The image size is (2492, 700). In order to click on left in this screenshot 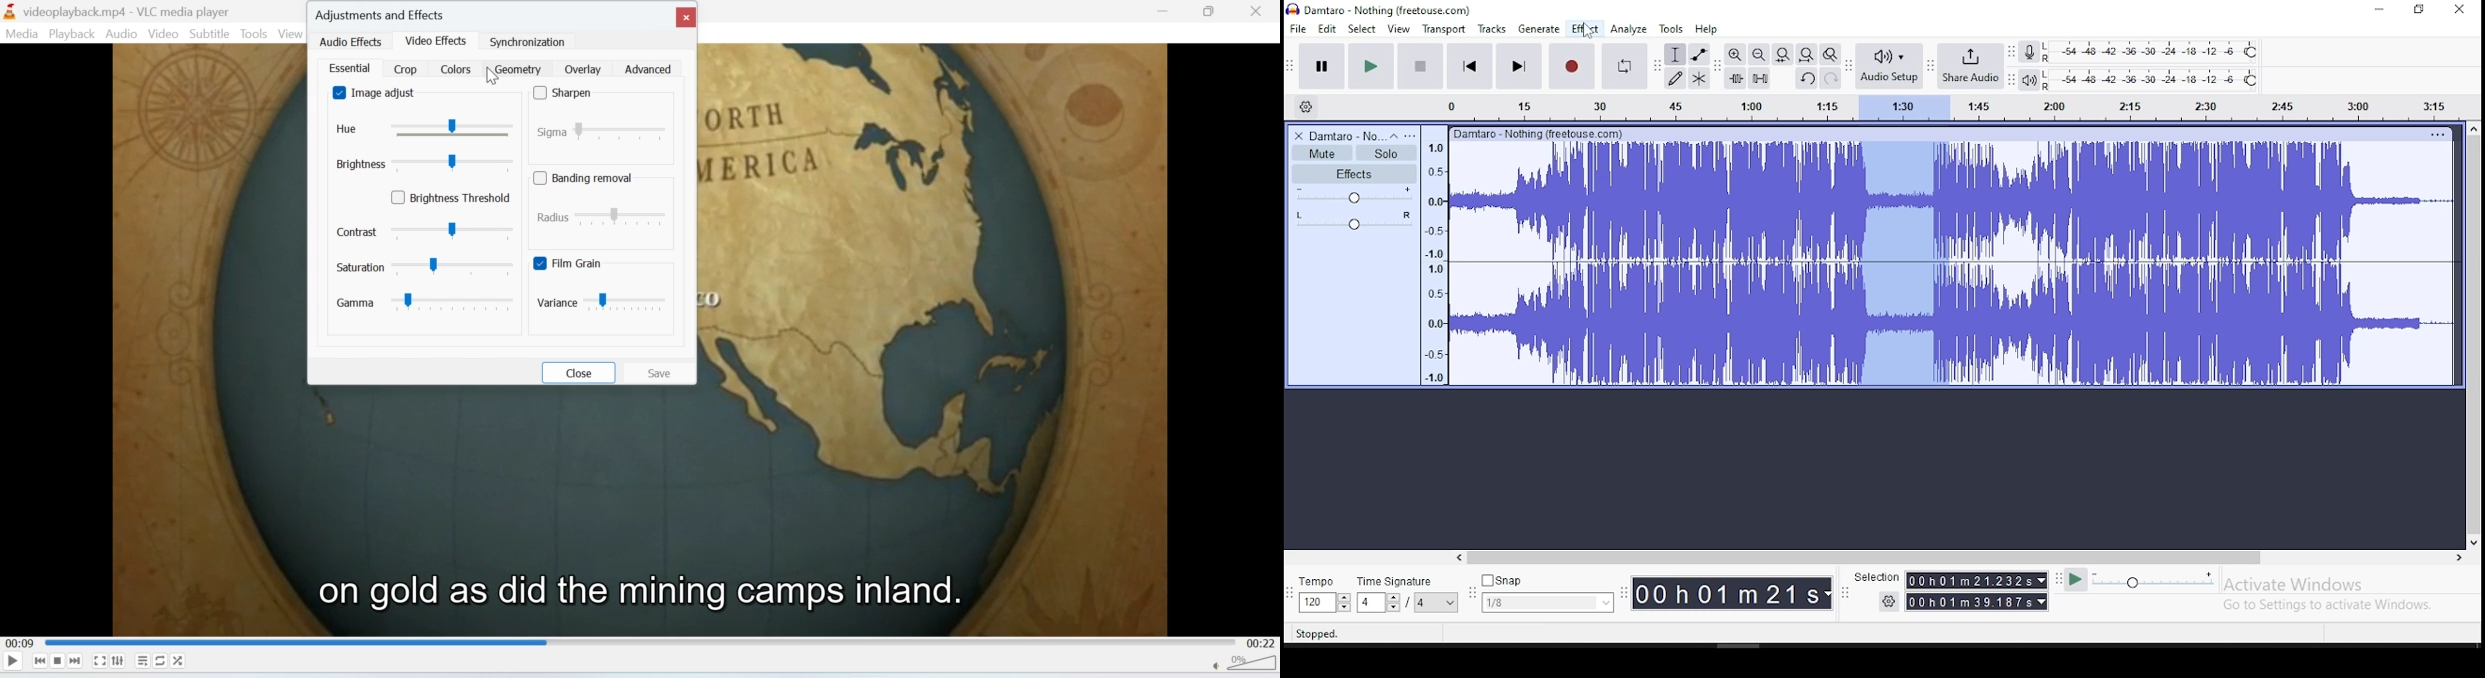, I will do `click(1458, 557)`.